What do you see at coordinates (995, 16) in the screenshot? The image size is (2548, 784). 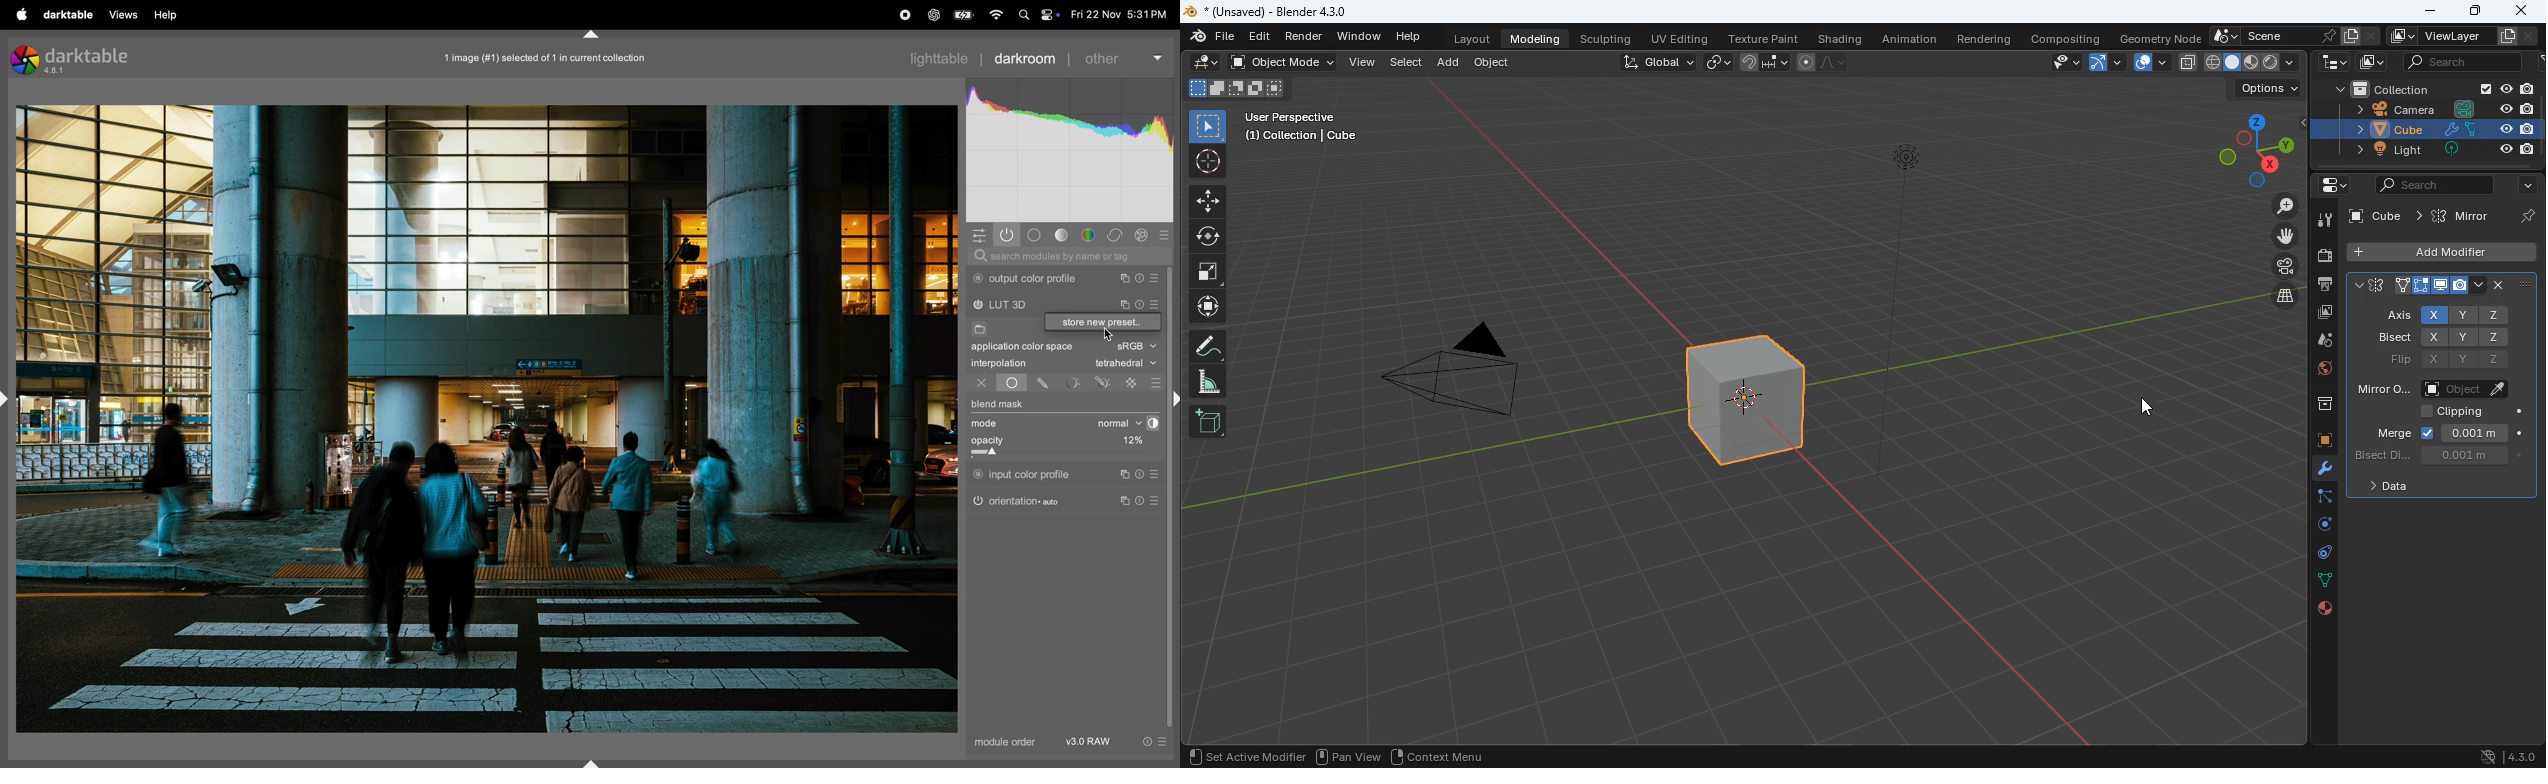 I see `wifi` at bounding box center [995, 16].